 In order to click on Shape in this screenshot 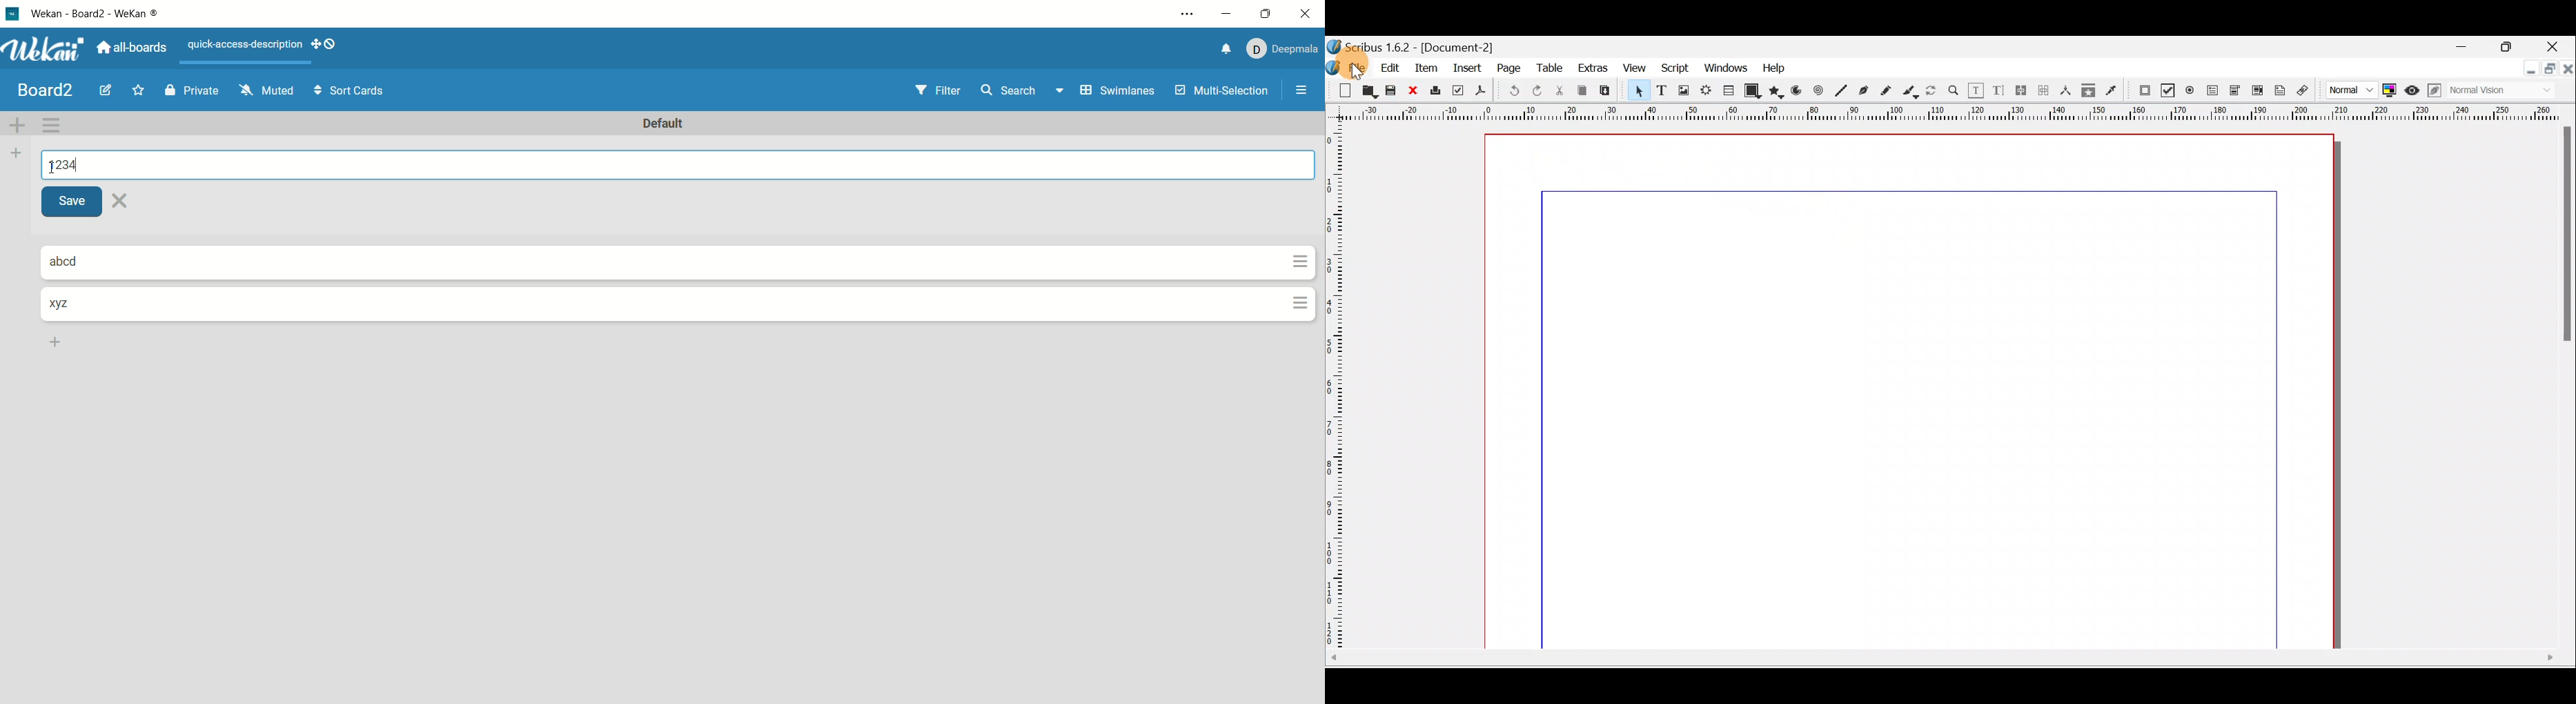, I will do `click(1753, 92)`.